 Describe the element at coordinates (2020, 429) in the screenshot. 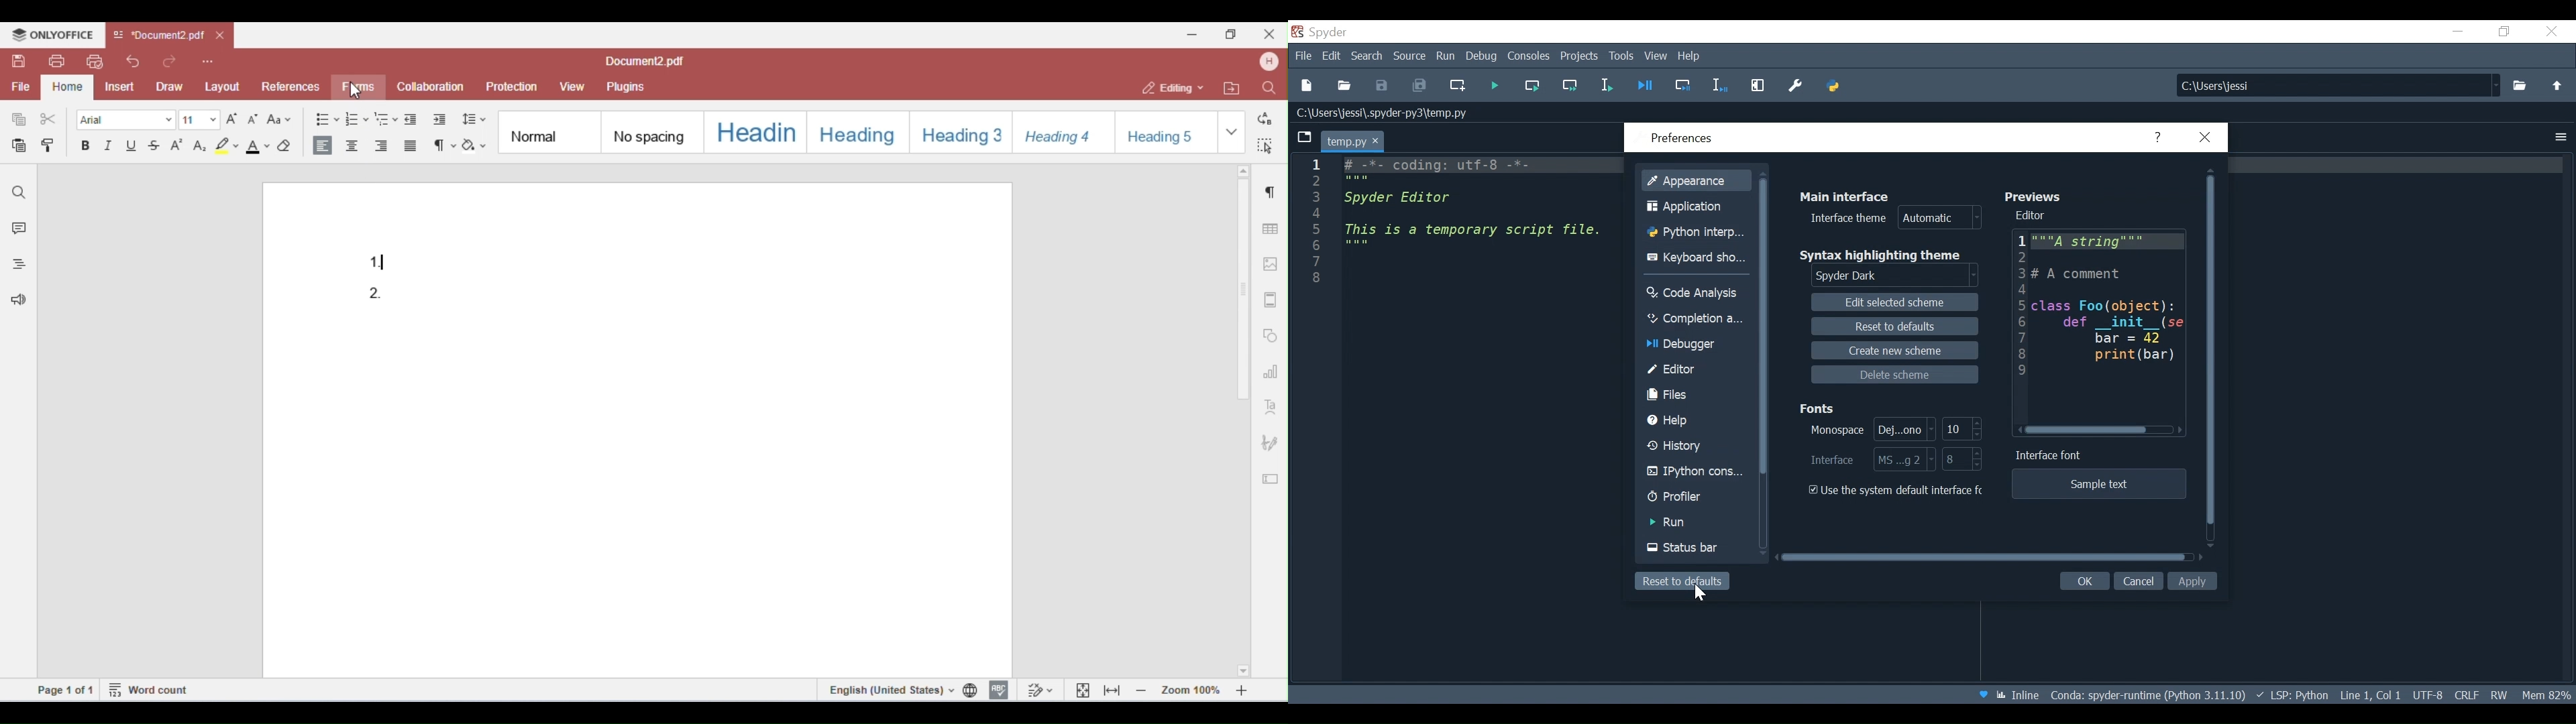

I see `Scroll left` at that location.